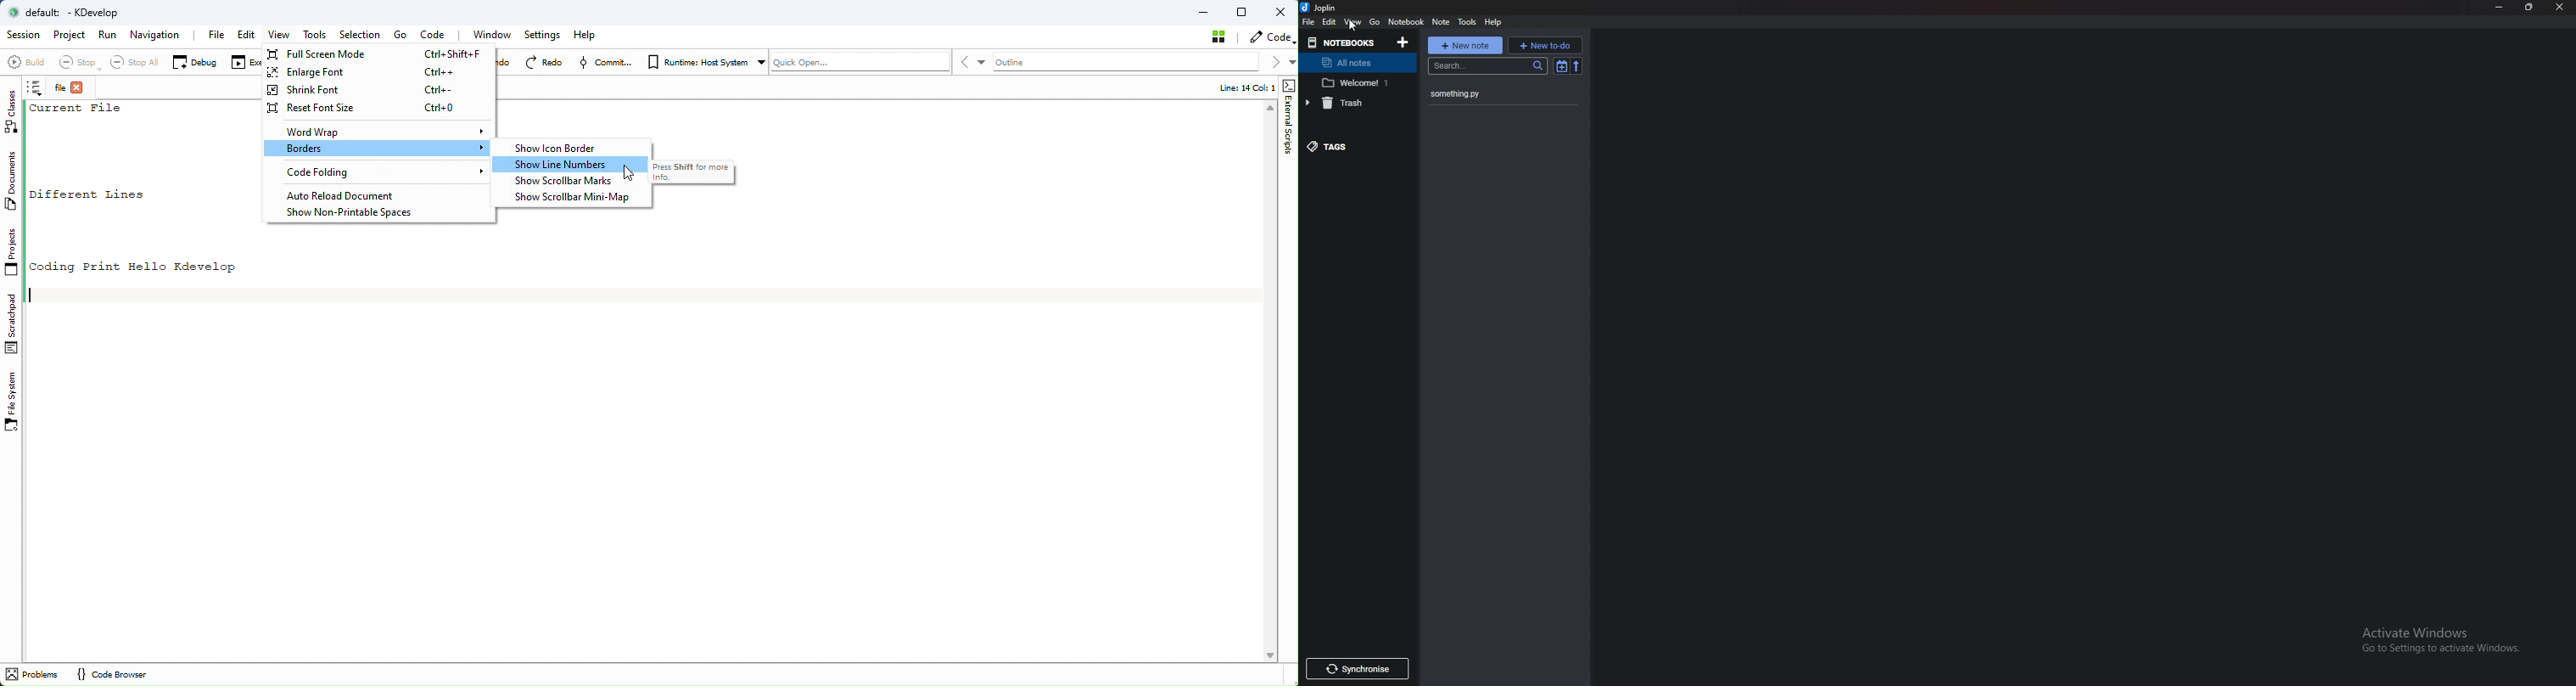  I want to click on Minimize, so click(1204, 11).